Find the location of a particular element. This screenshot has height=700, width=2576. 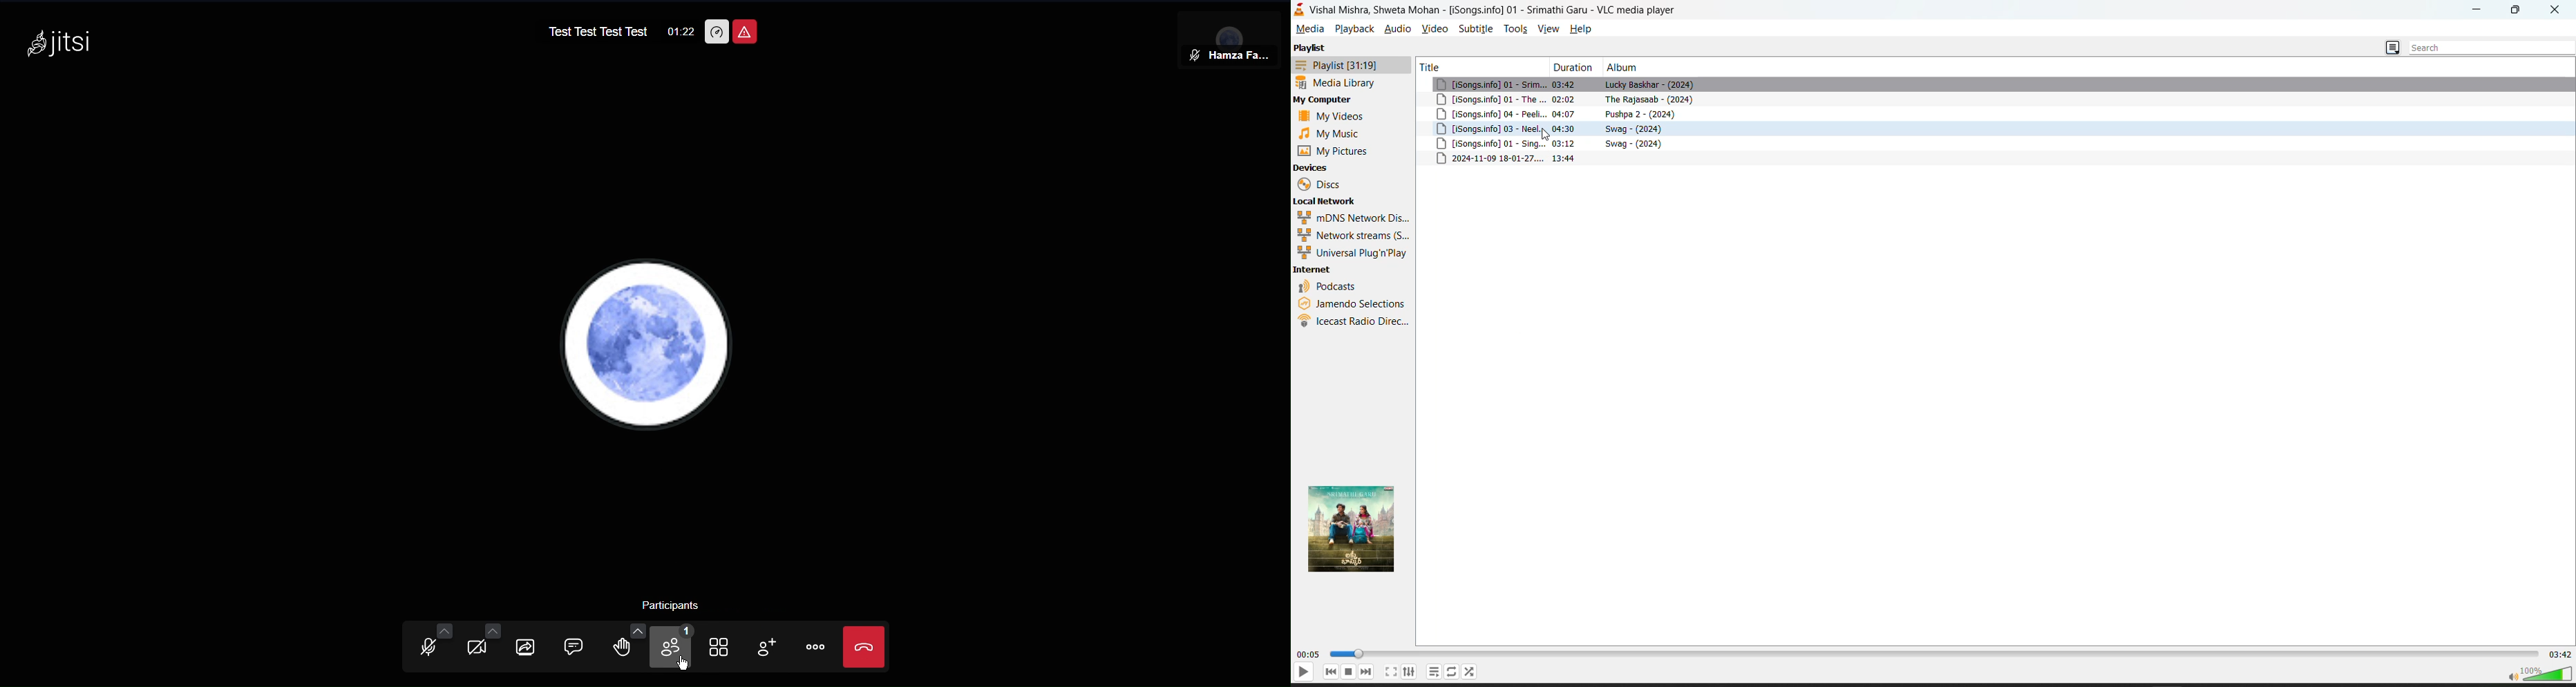

volume is located at coordinates (2539, 673).